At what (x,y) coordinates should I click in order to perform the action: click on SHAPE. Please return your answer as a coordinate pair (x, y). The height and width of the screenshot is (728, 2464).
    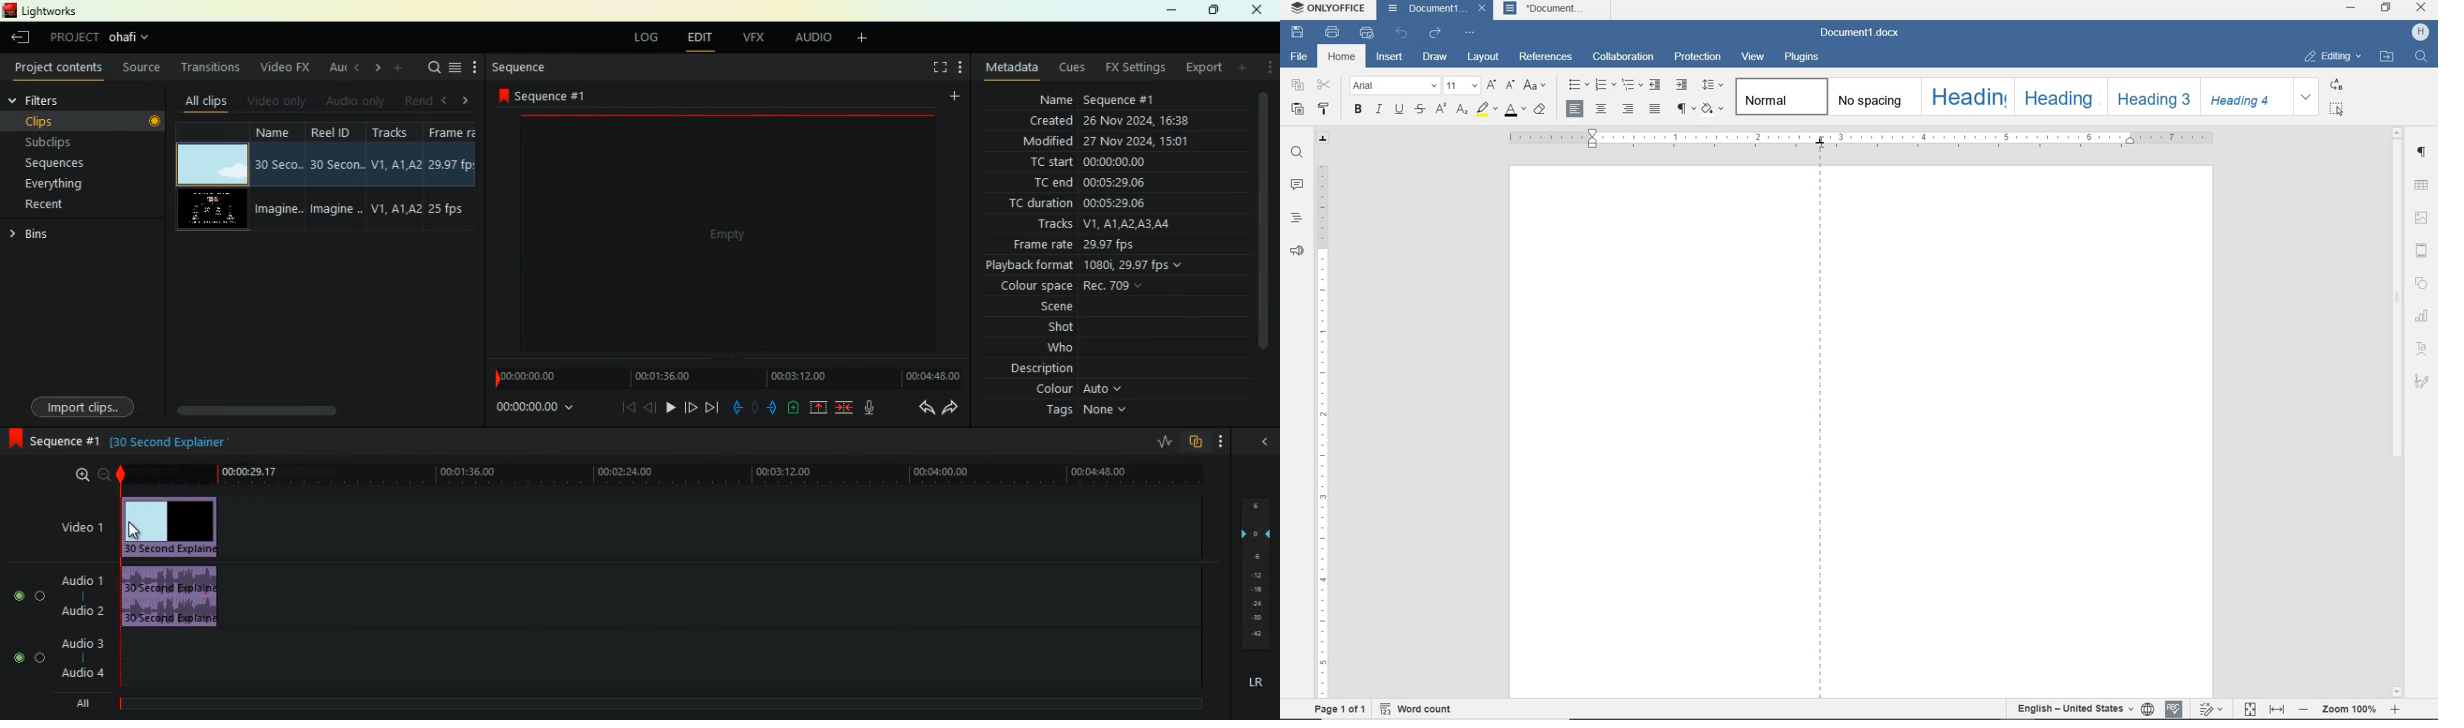
    Looking at the image, I should click on (2423, 284).